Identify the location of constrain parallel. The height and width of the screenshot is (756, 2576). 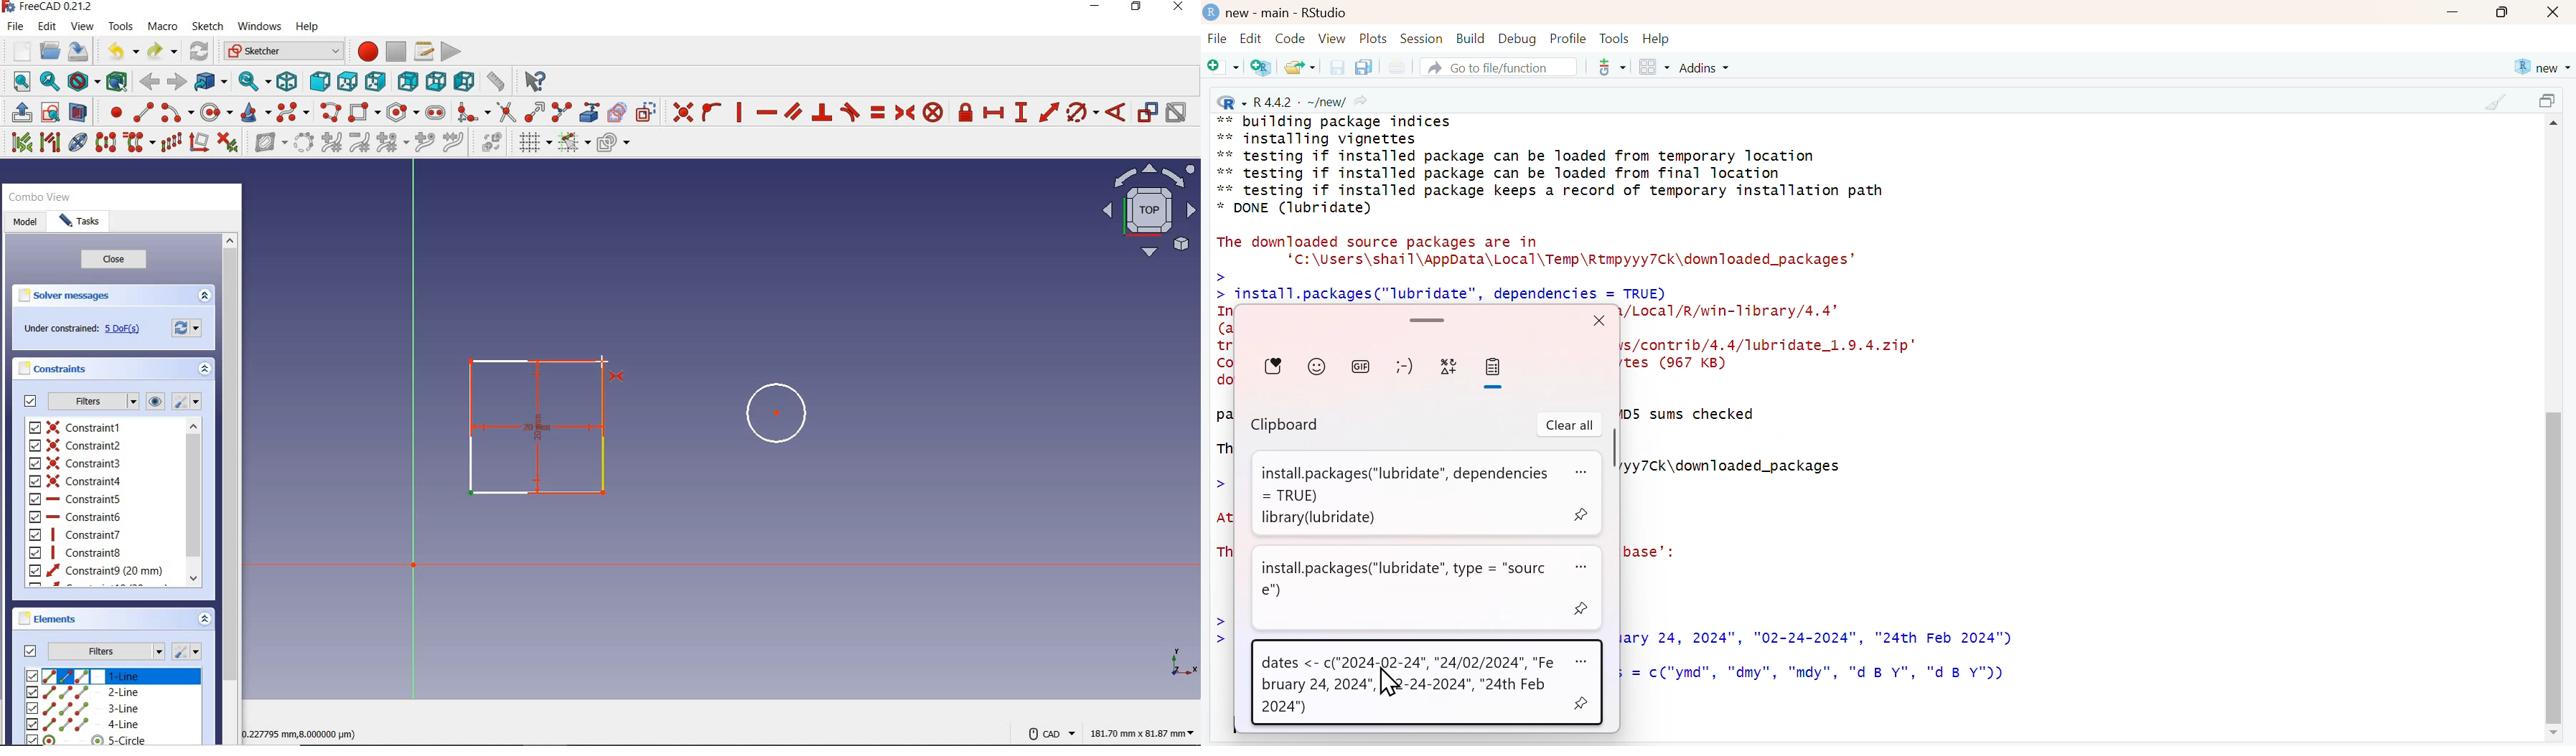
(794, 111).